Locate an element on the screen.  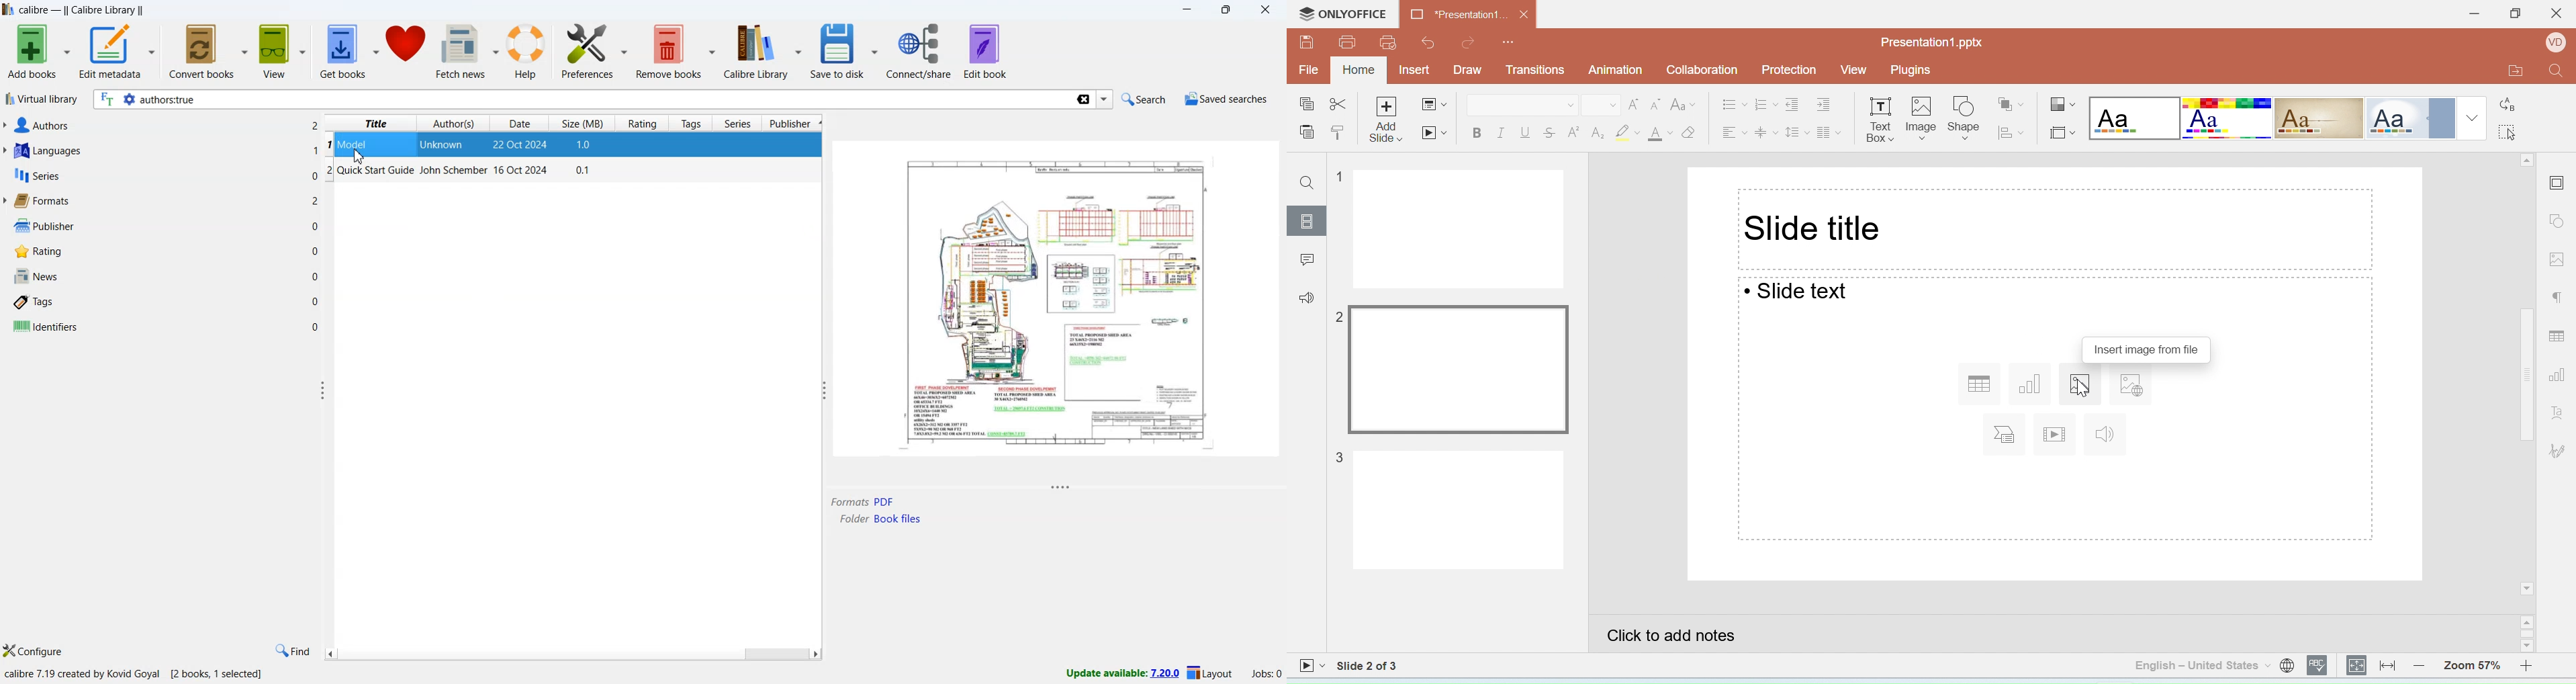
saved searches is located at coordinates (1225, 101).